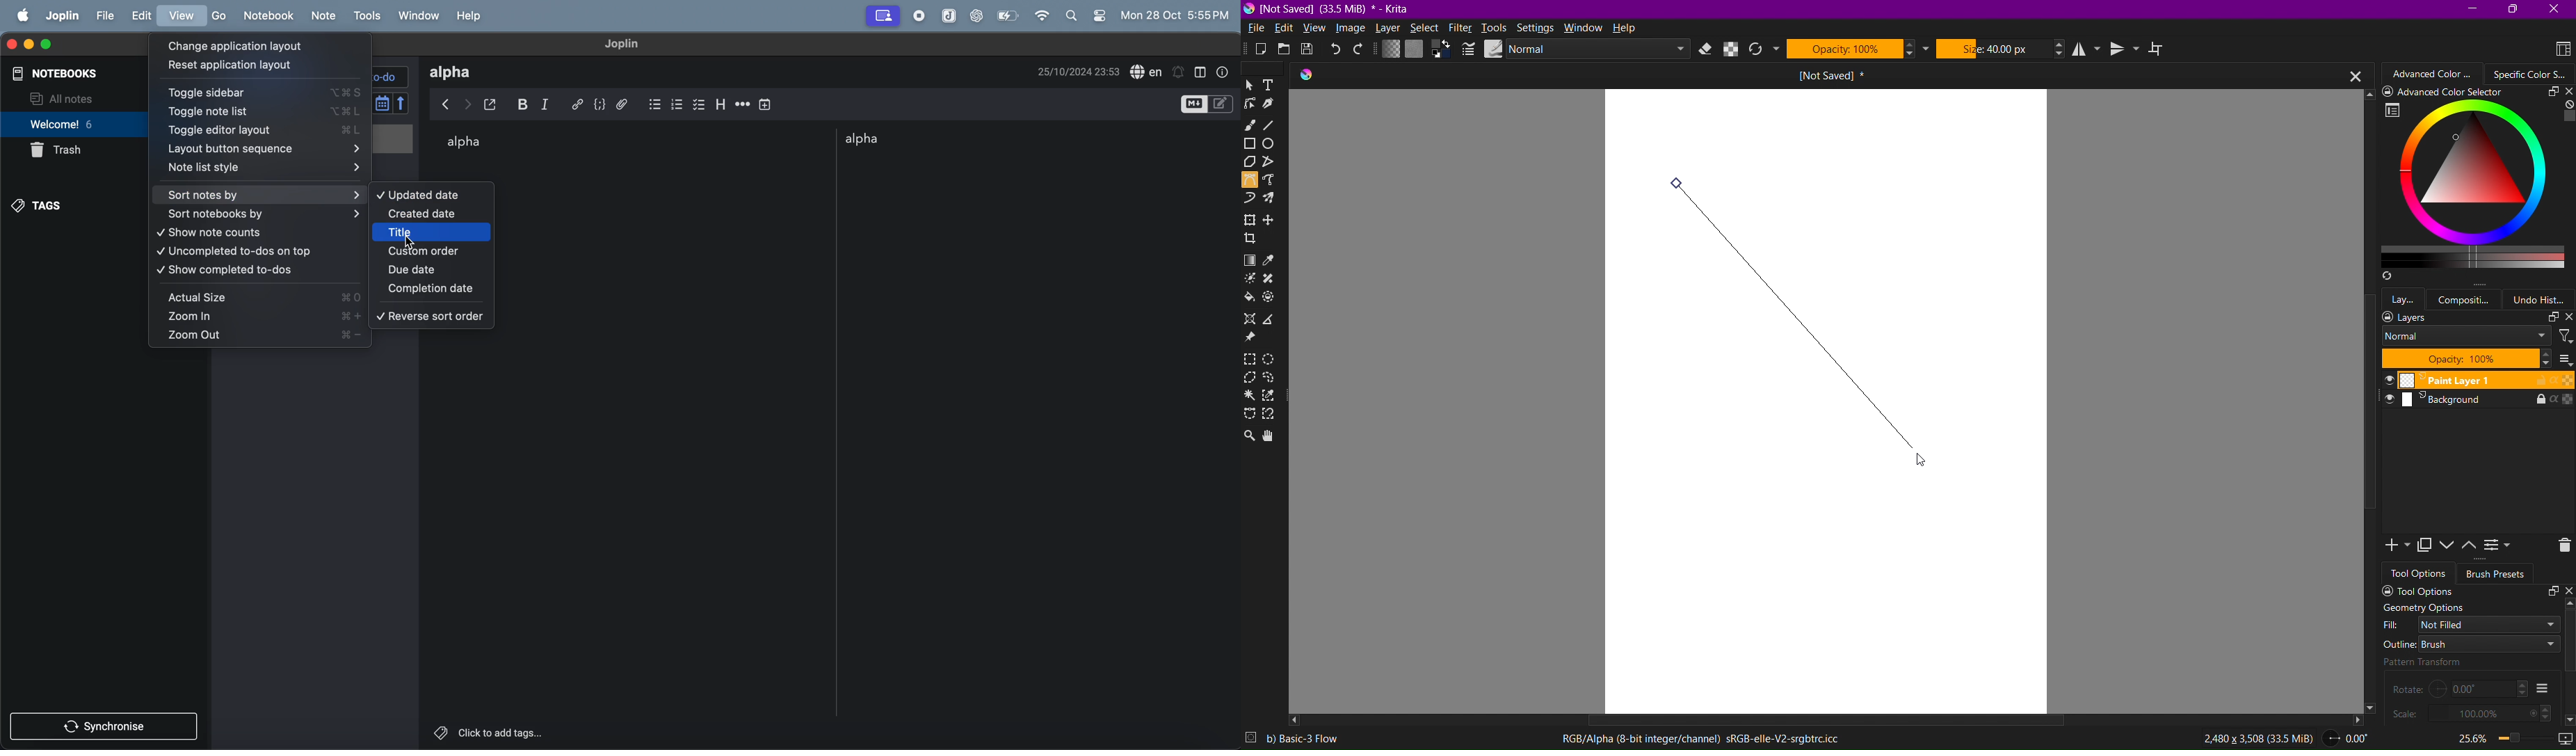  Describe the element at coordinates (2470, 644) in the screenshot. I see `Outline` at that location.